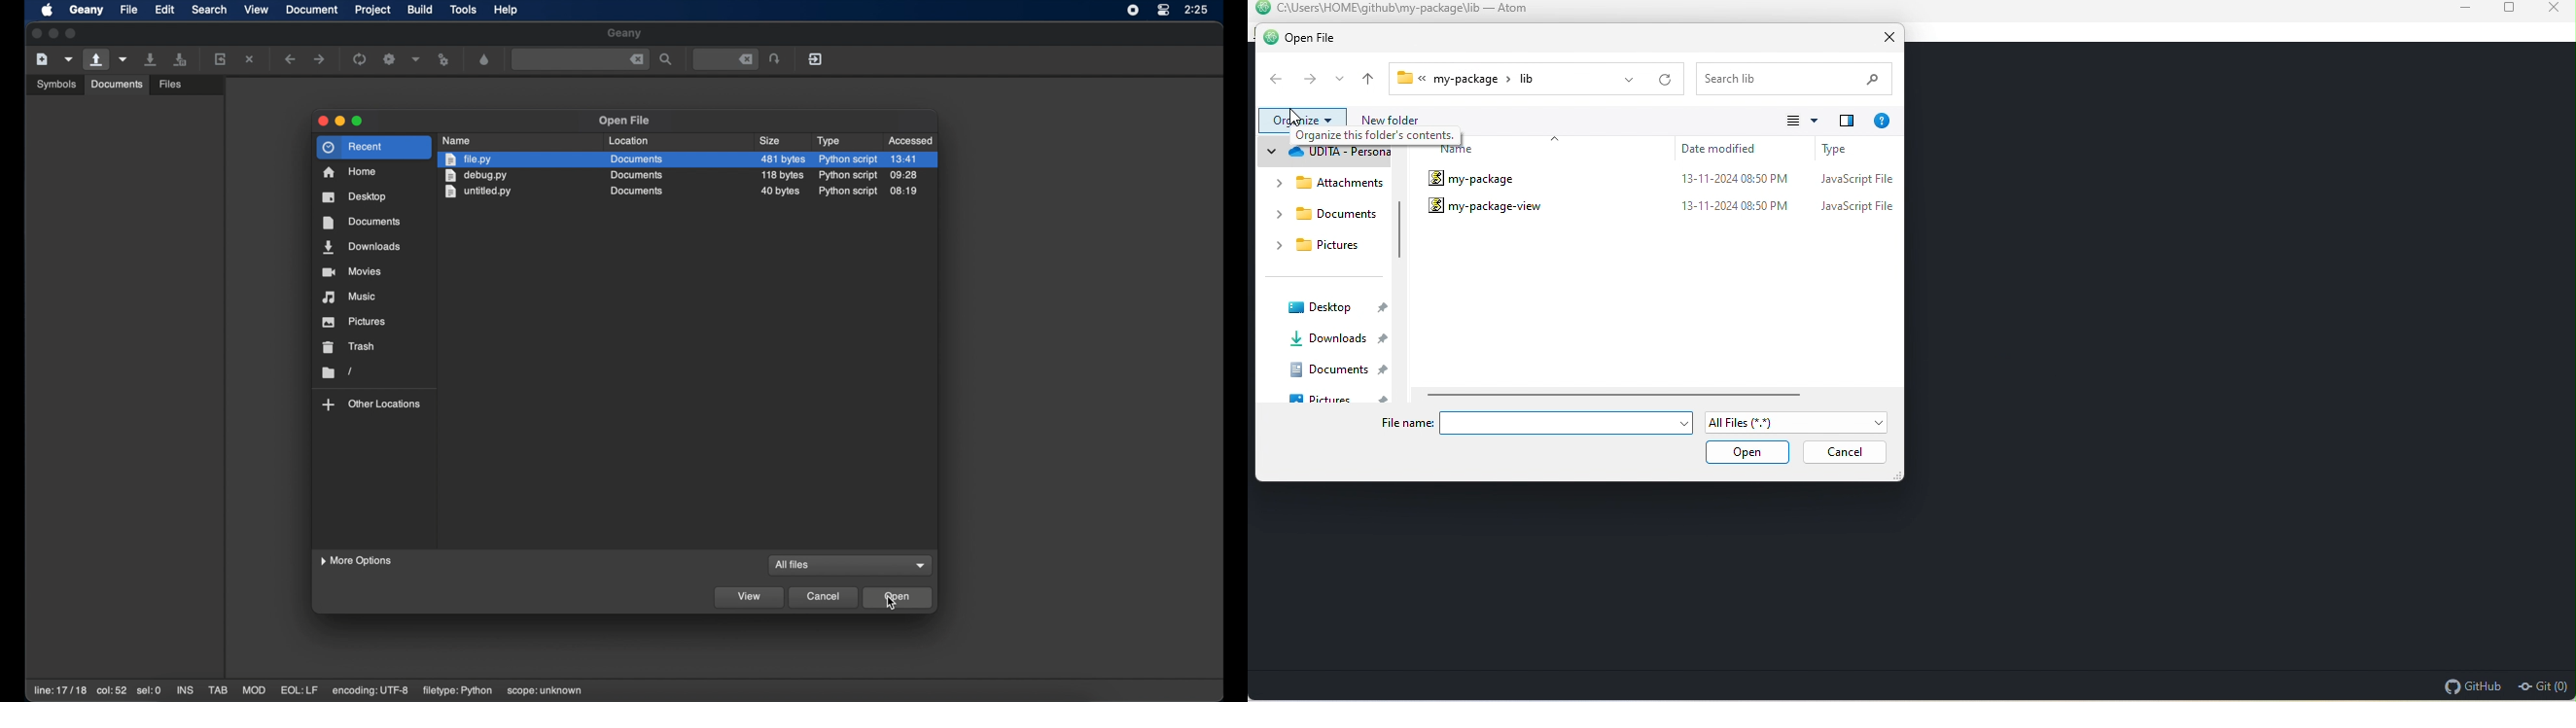 The image size is (2576, 728). I want to click on type, so click(828, 141).